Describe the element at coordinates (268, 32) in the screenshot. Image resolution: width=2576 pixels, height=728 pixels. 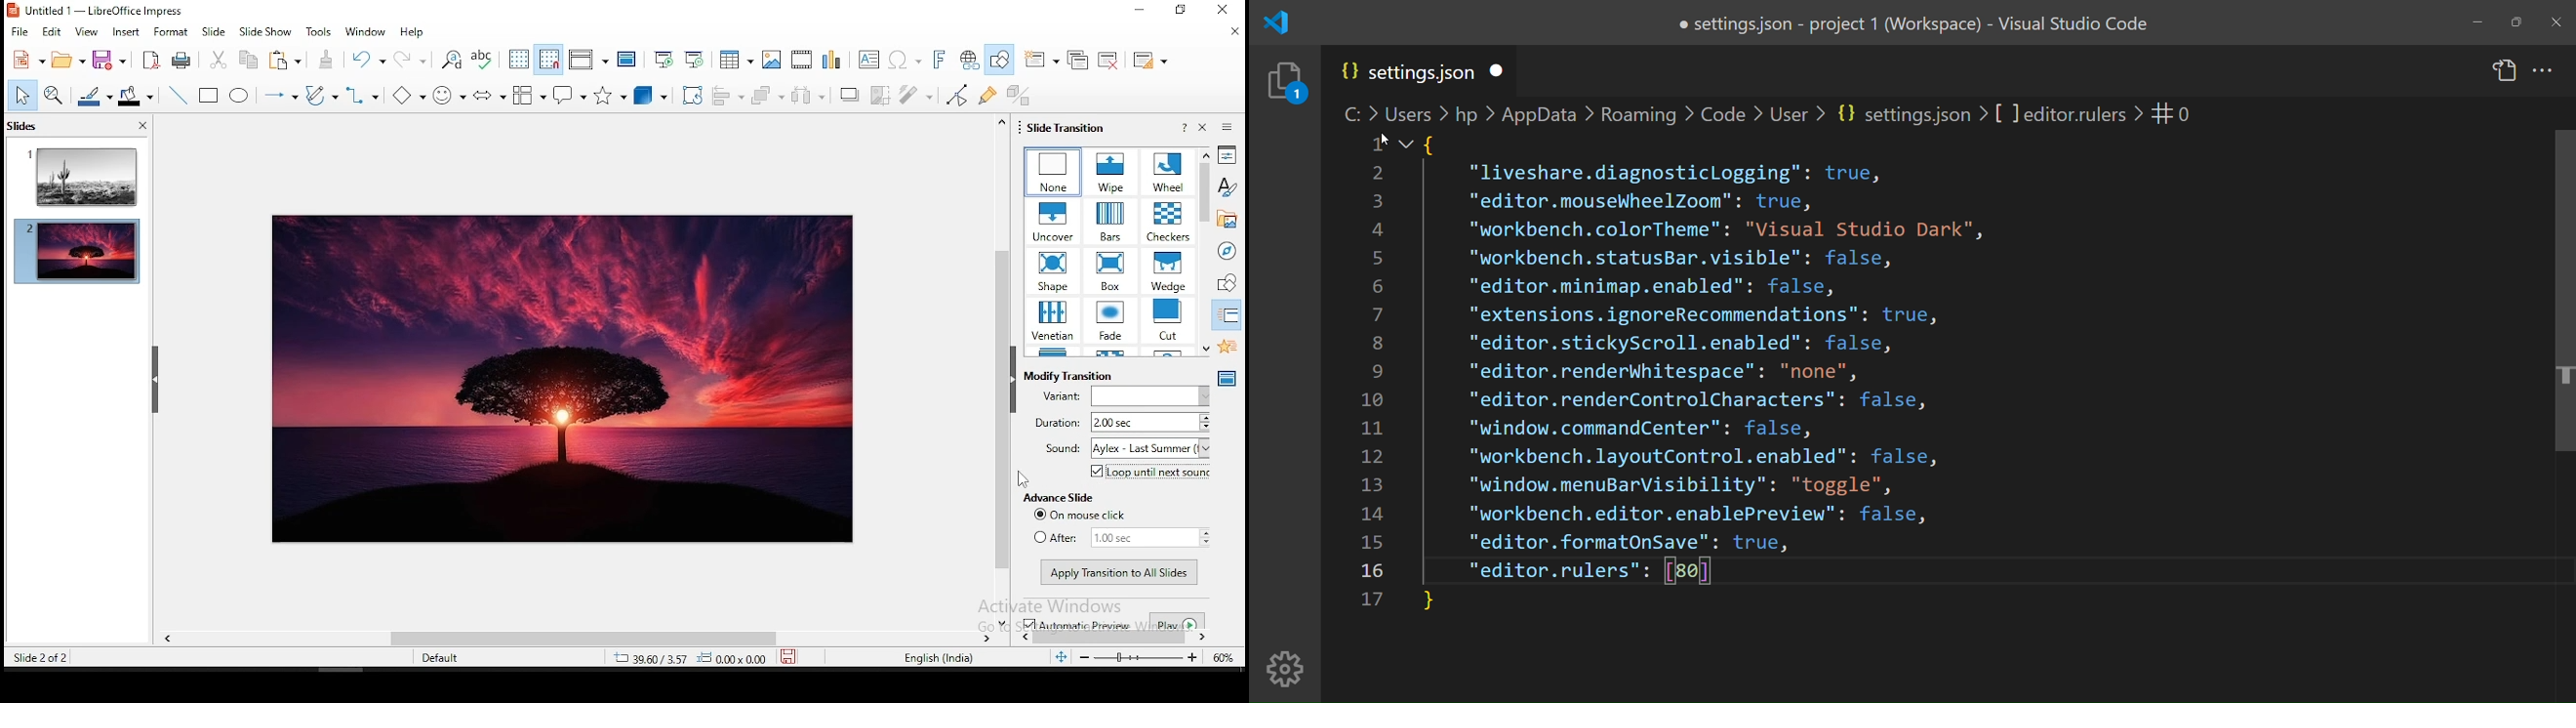
I see `slide show` at that location.